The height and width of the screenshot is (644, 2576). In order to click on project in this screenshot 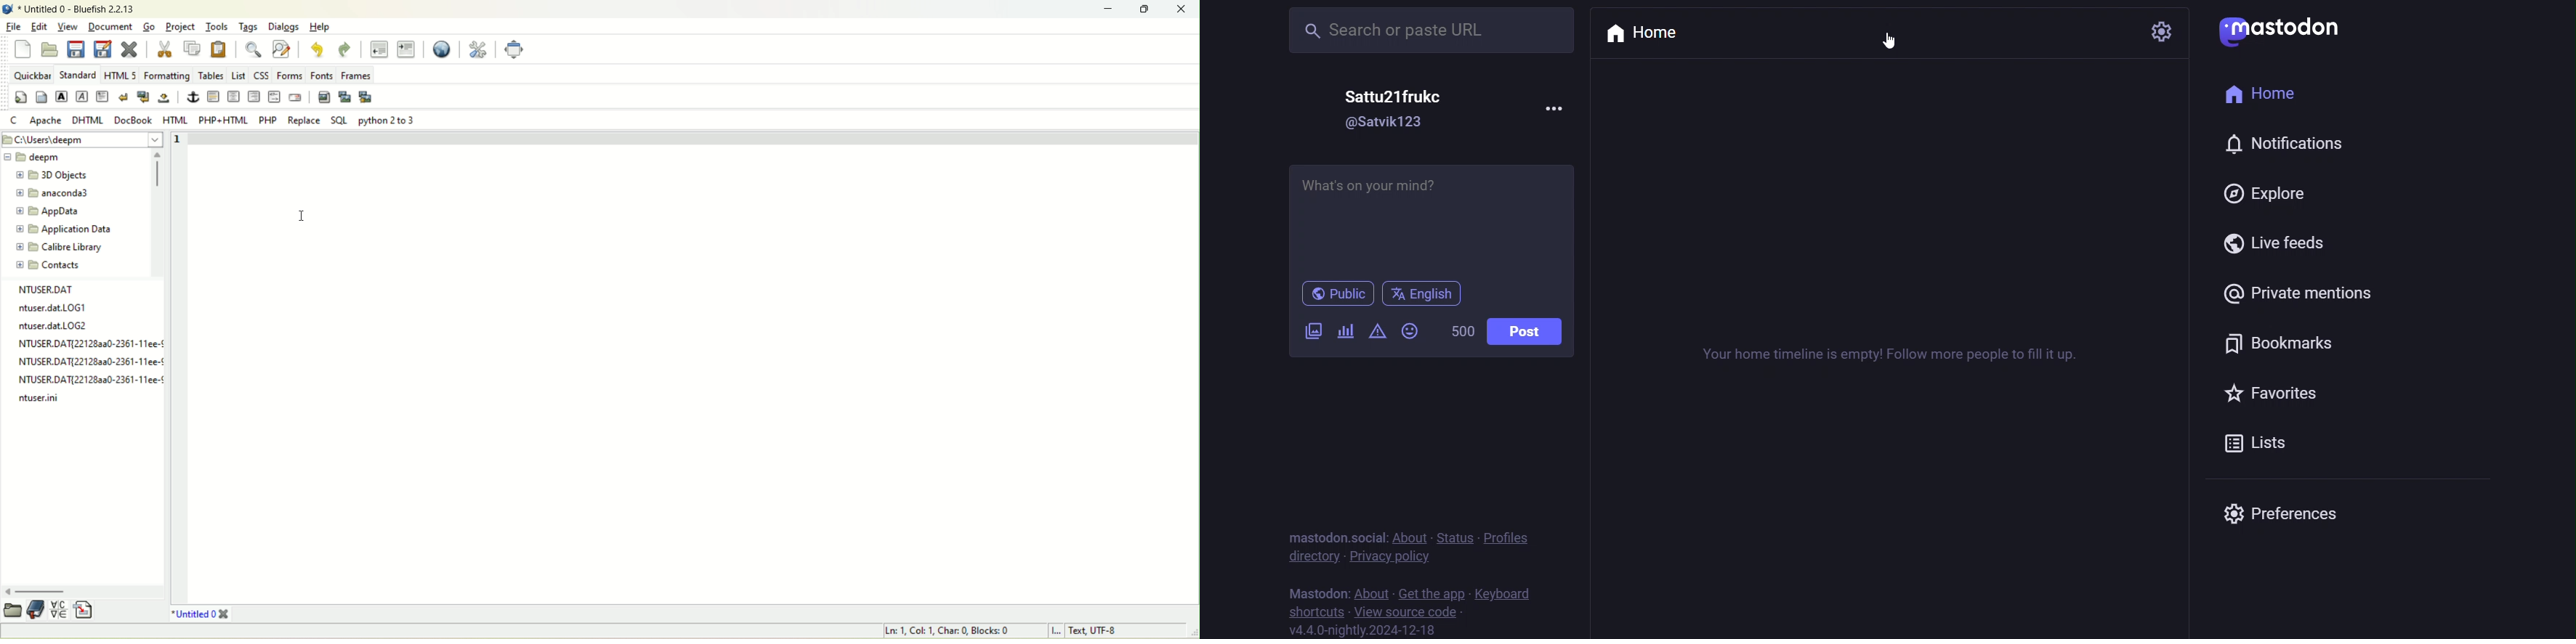, I will do `click(181, 28)`.